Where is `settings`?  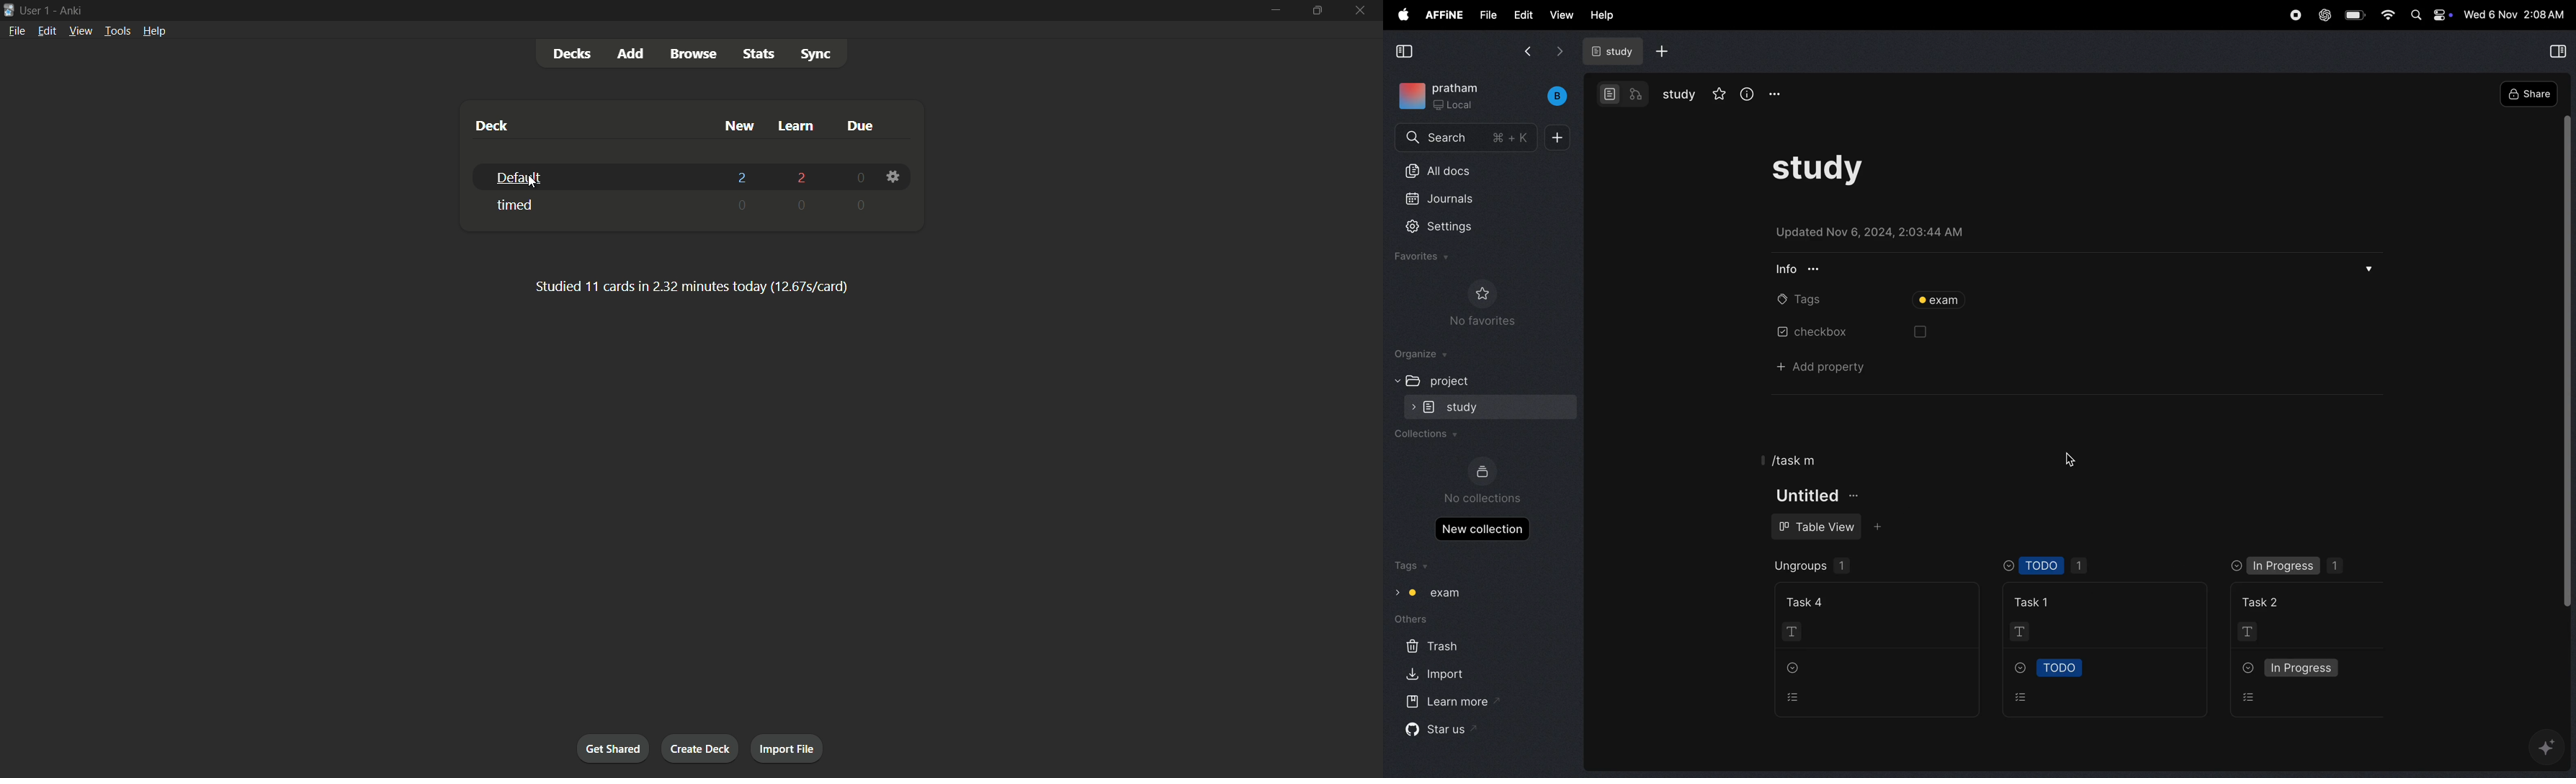 settings is located at coordinates (893, 178).